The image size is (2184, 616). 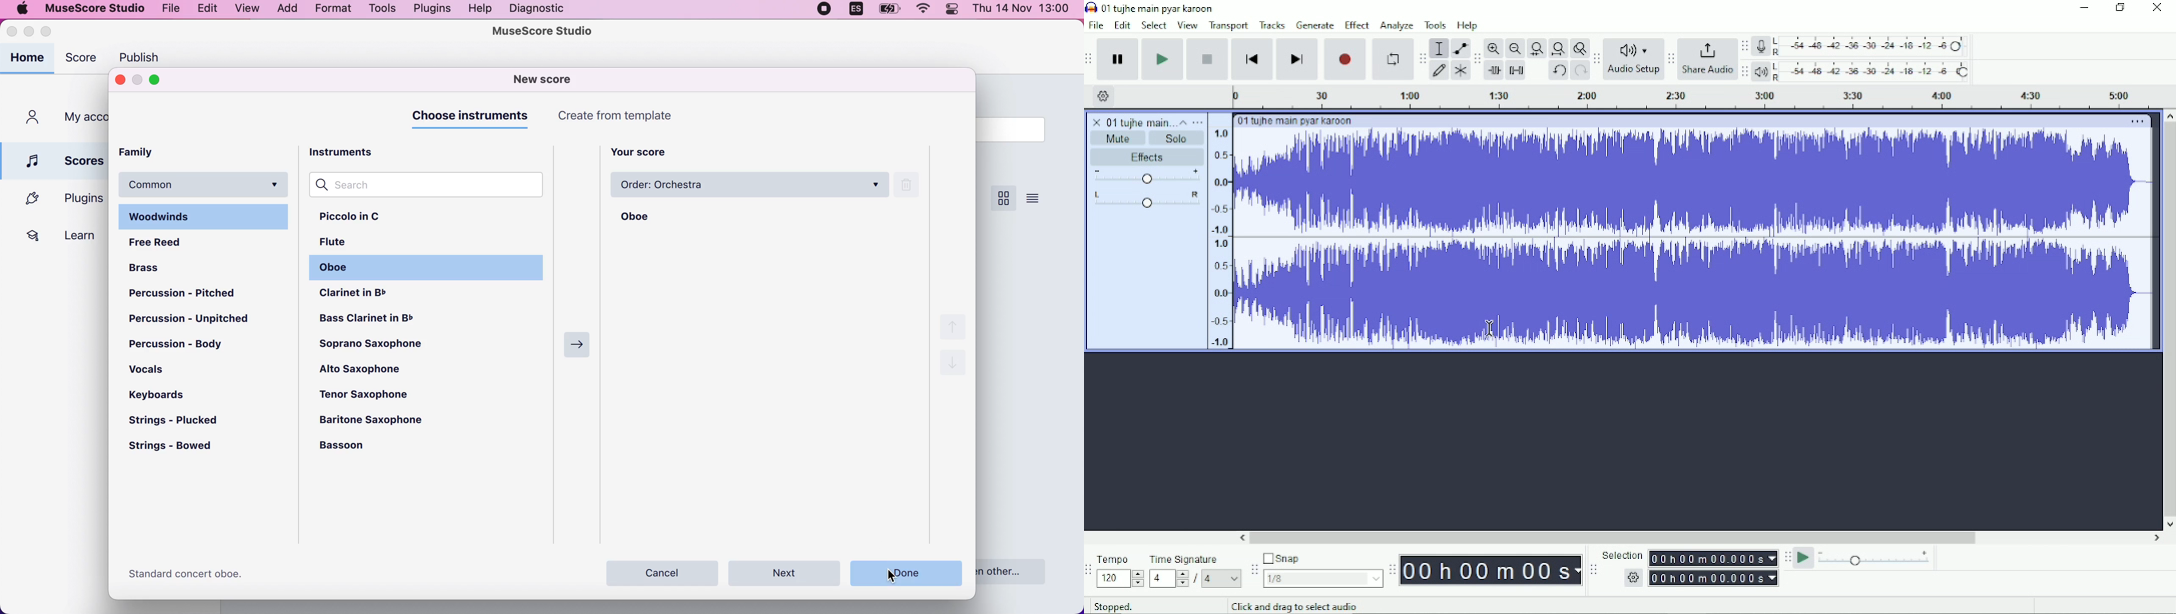 I want to click on tenor saxophone, so click(x=377, y=394).